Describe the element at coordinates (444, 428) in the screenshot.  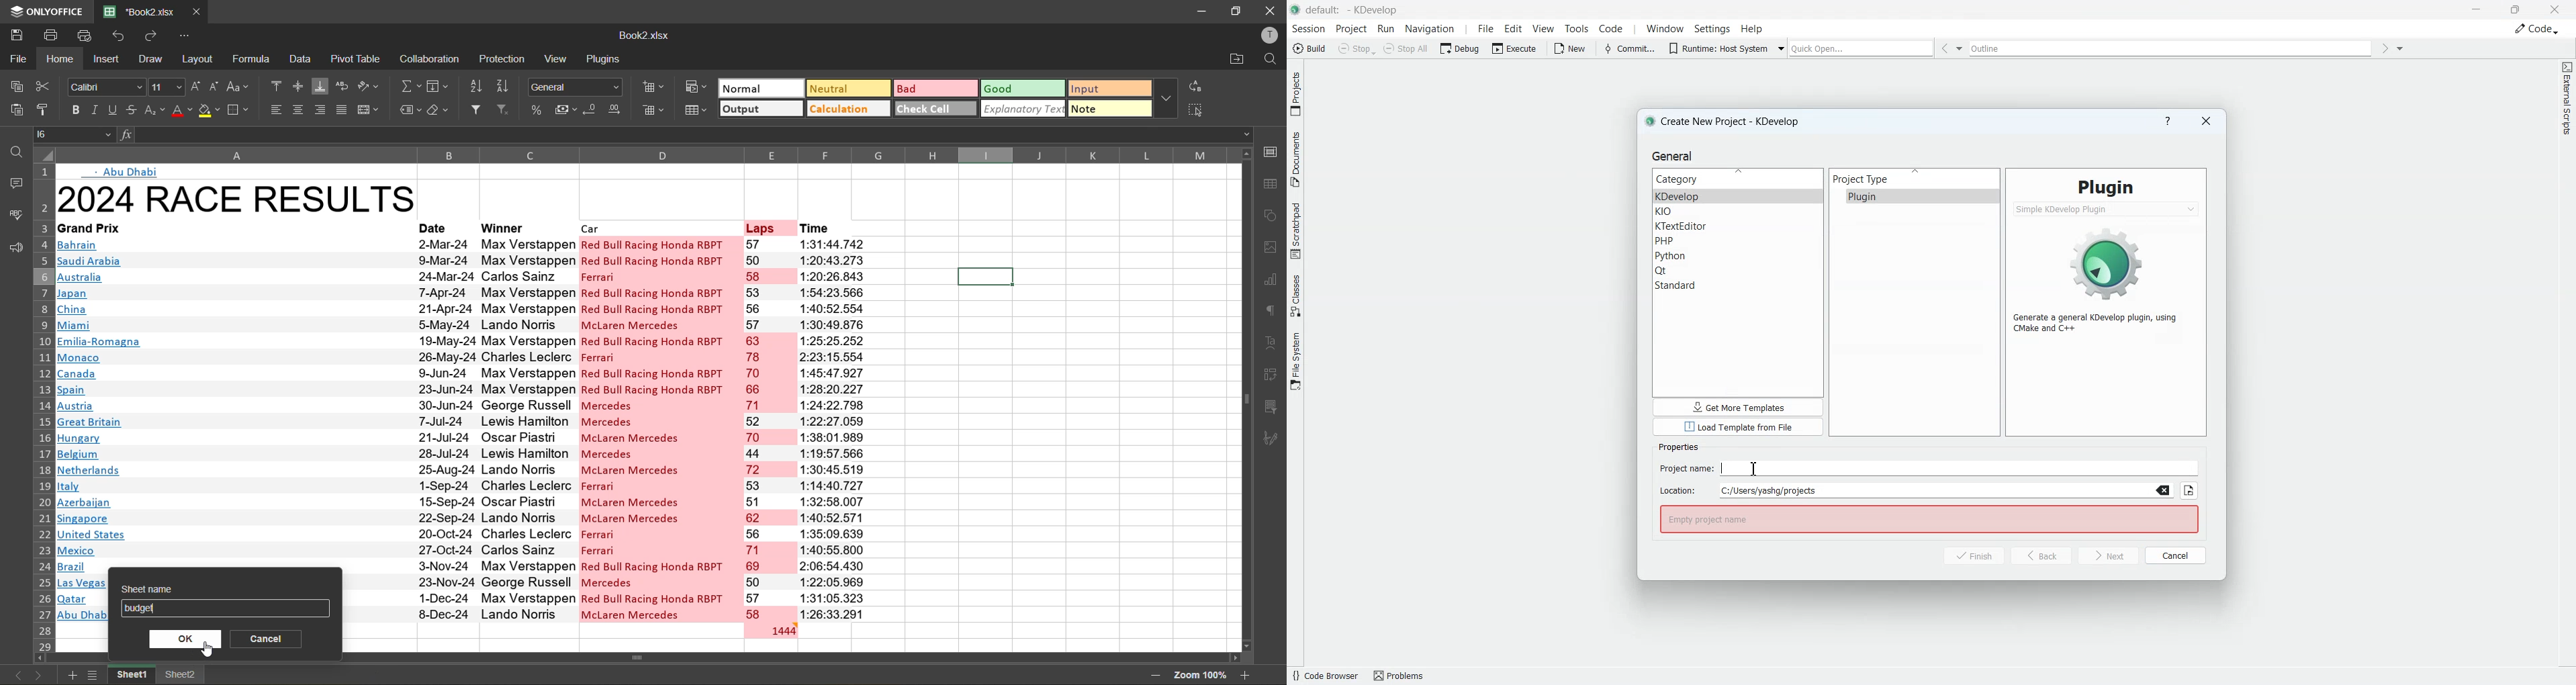
I see `date` at that location.